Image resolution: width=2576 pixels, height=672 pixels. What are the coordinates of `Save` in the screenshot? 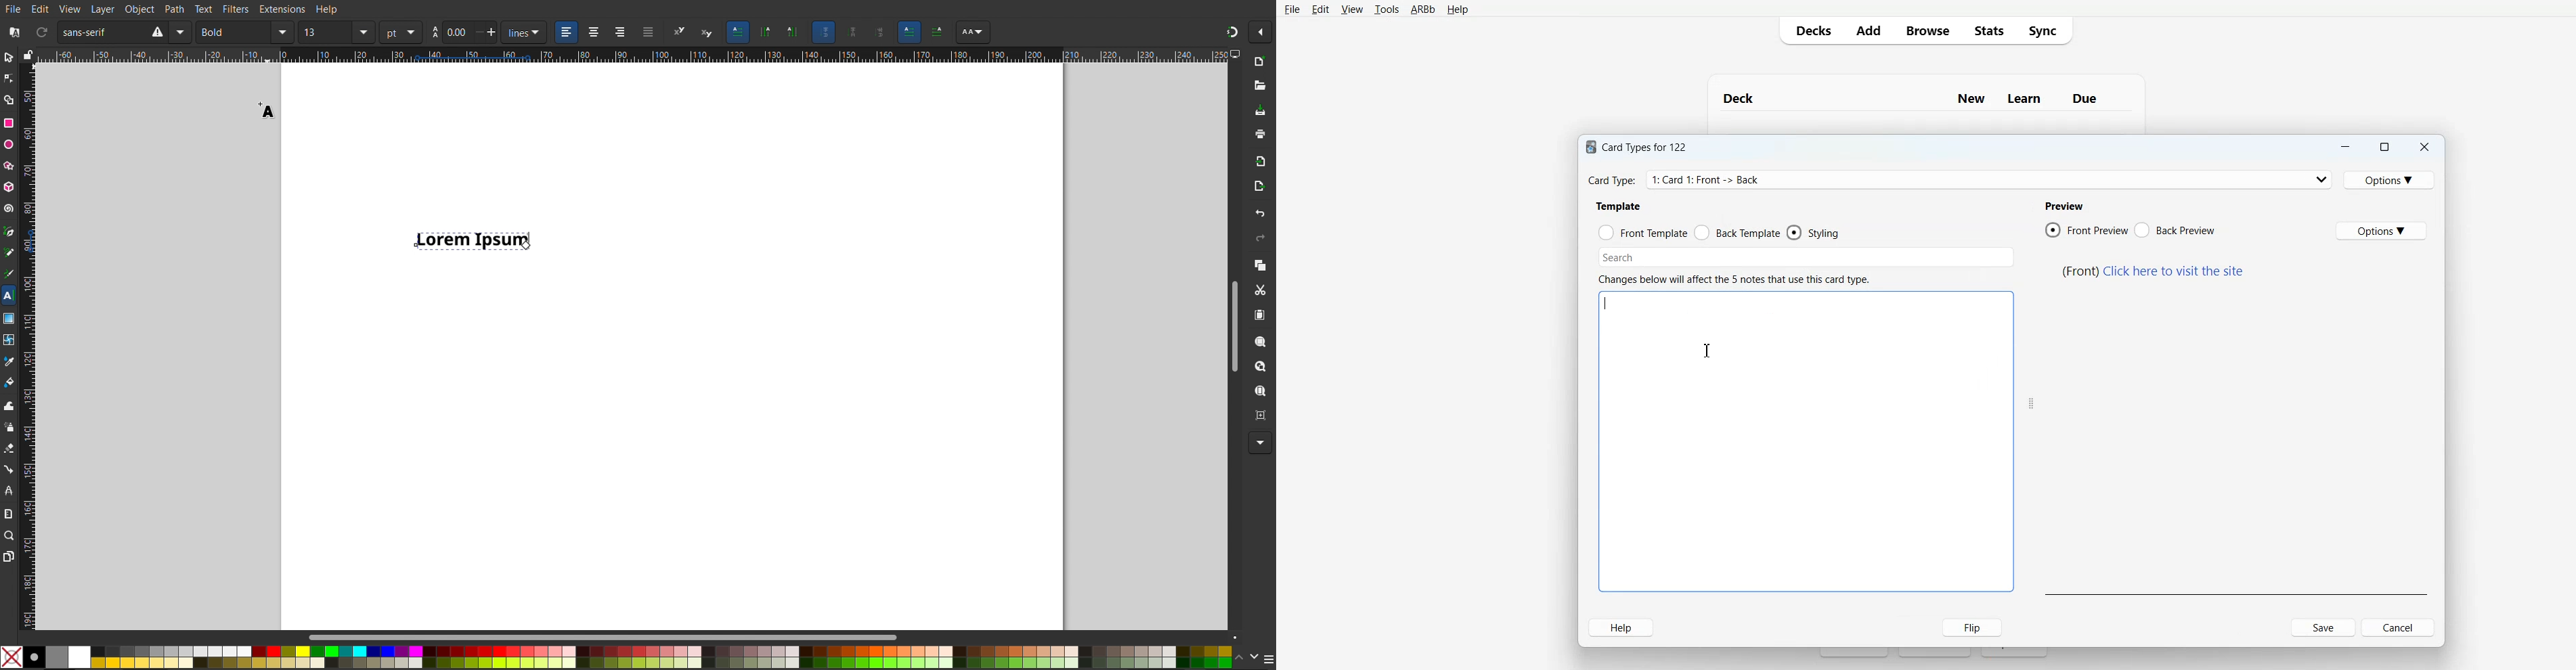 It's located at (2324, 627).